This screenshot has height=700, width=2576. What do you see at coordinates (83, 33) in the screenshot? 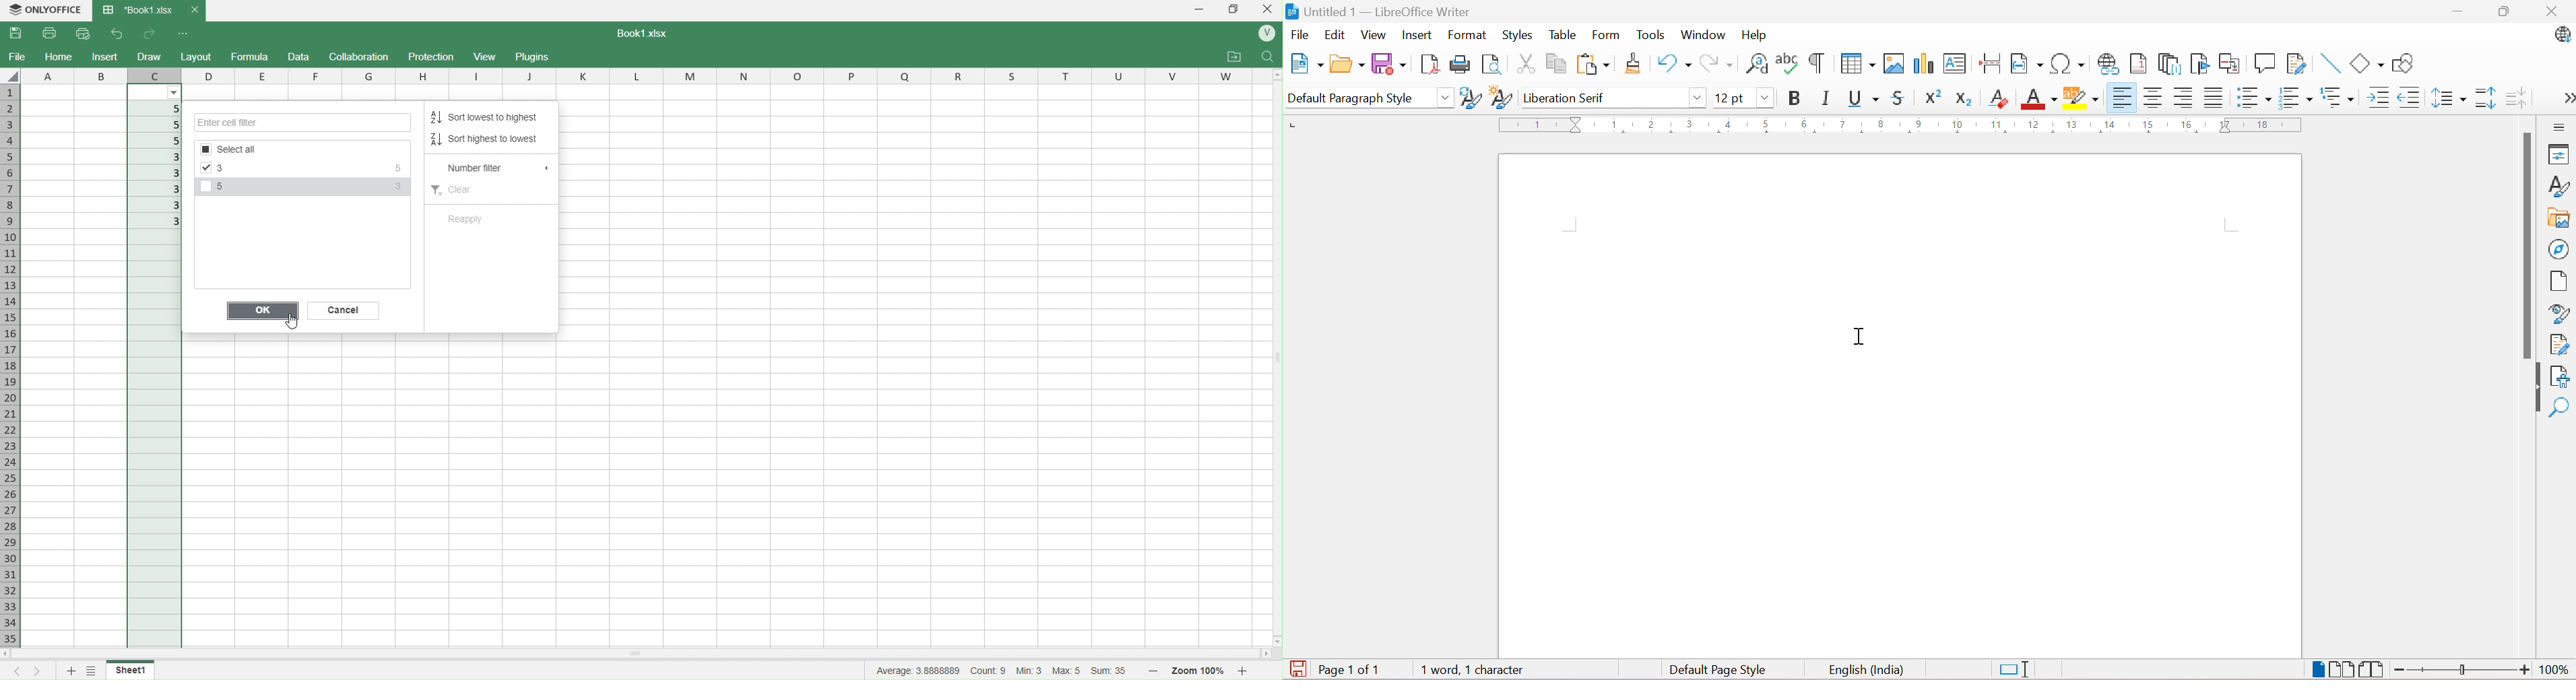
I see `Quick Print` at bounding box center [83, 33].